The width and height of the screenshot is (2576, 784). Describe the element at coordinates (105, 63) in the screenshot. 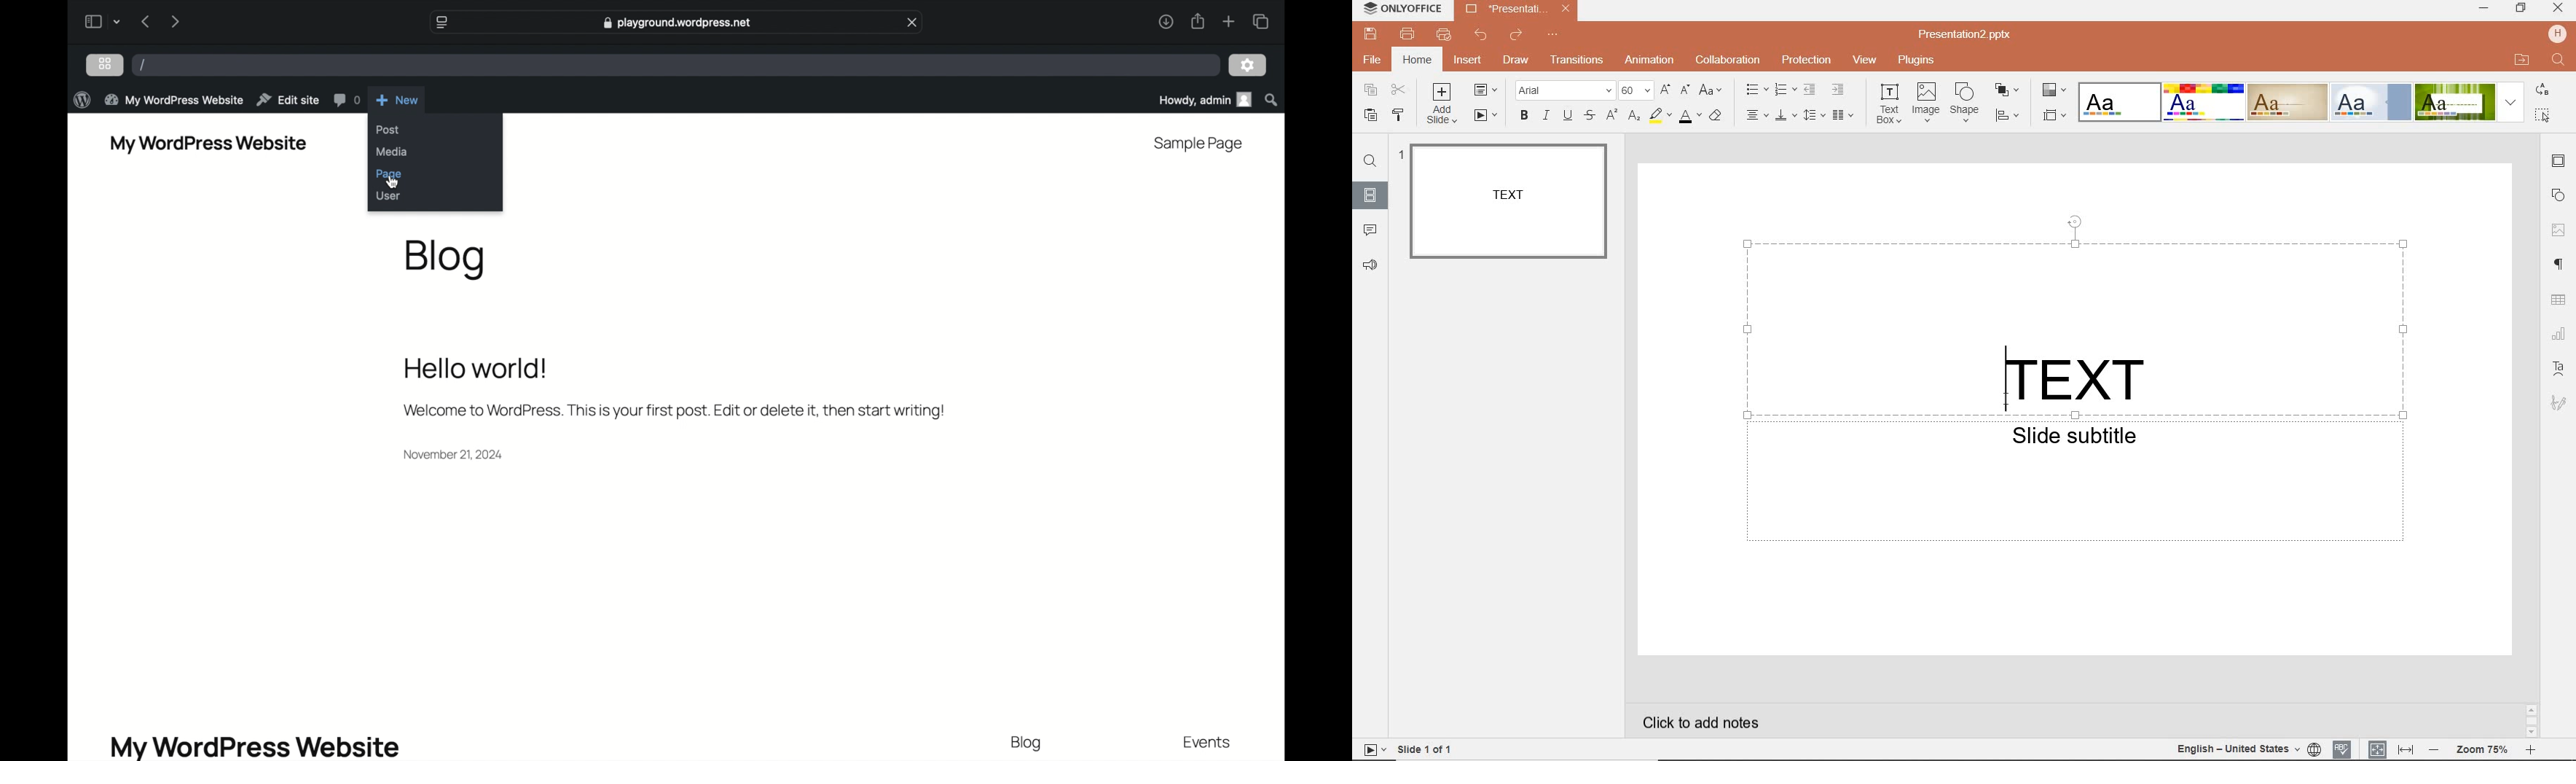

I see `grid view` at that location.